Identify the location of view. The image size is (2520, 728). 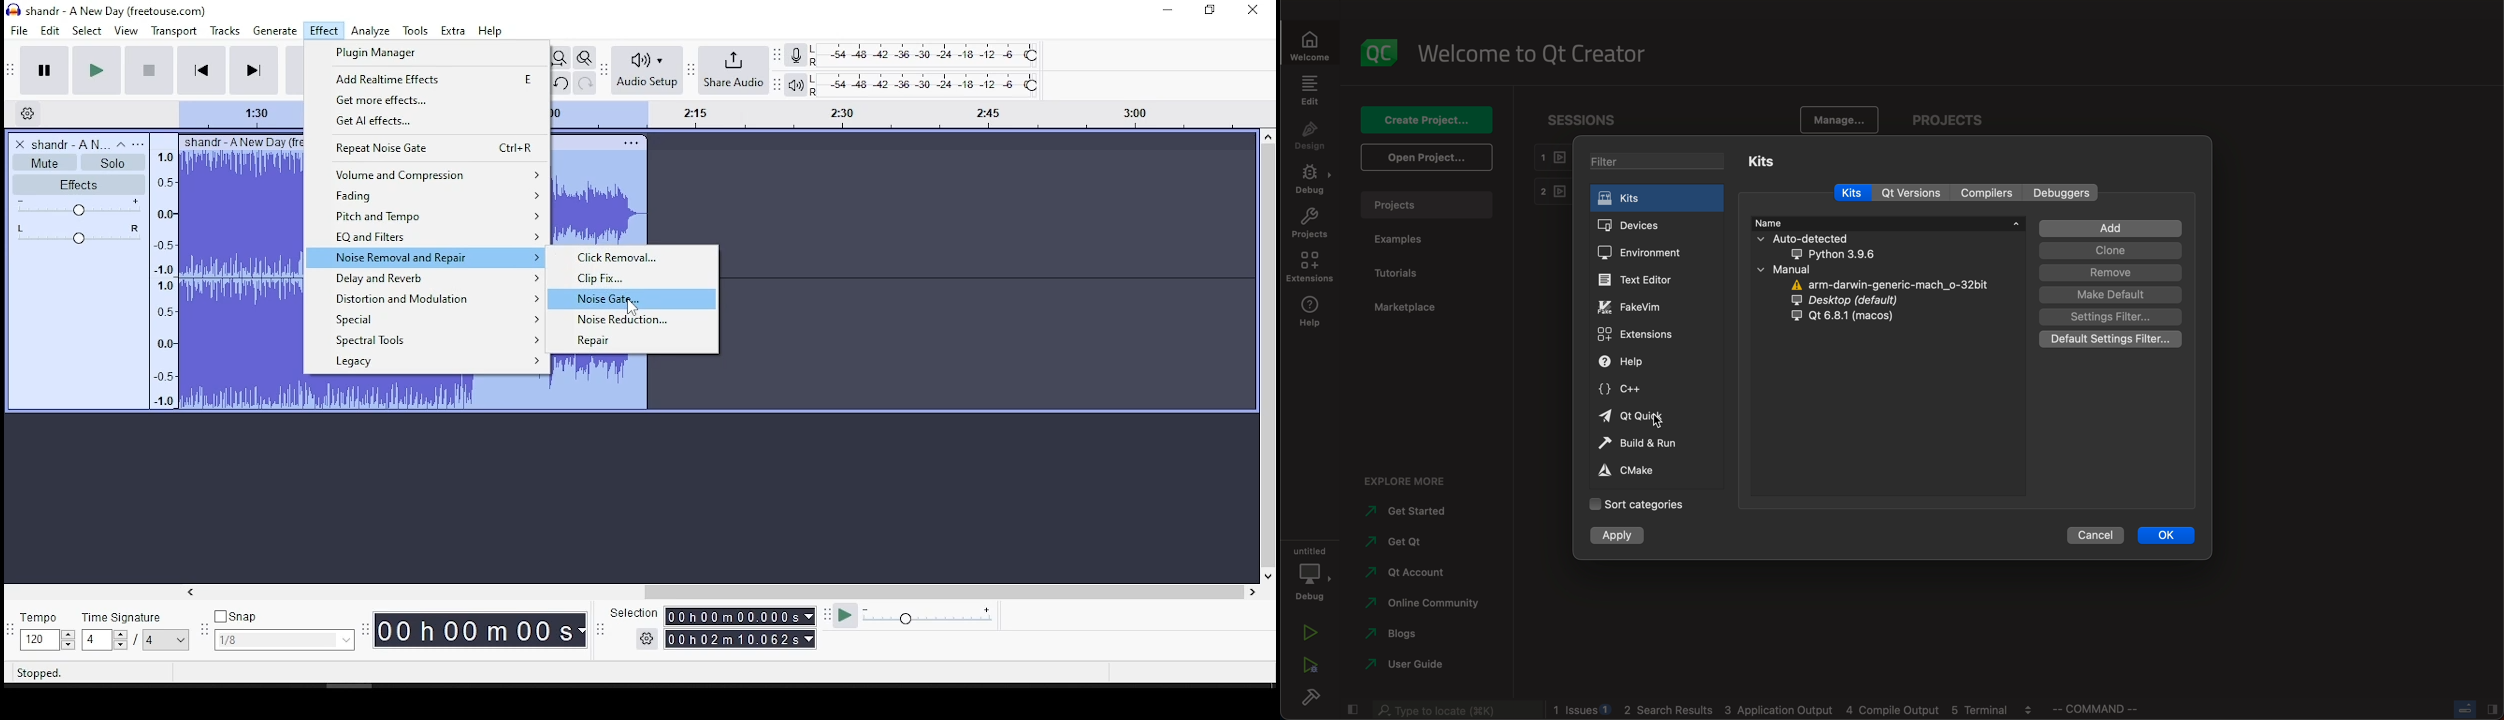
(127, 31).